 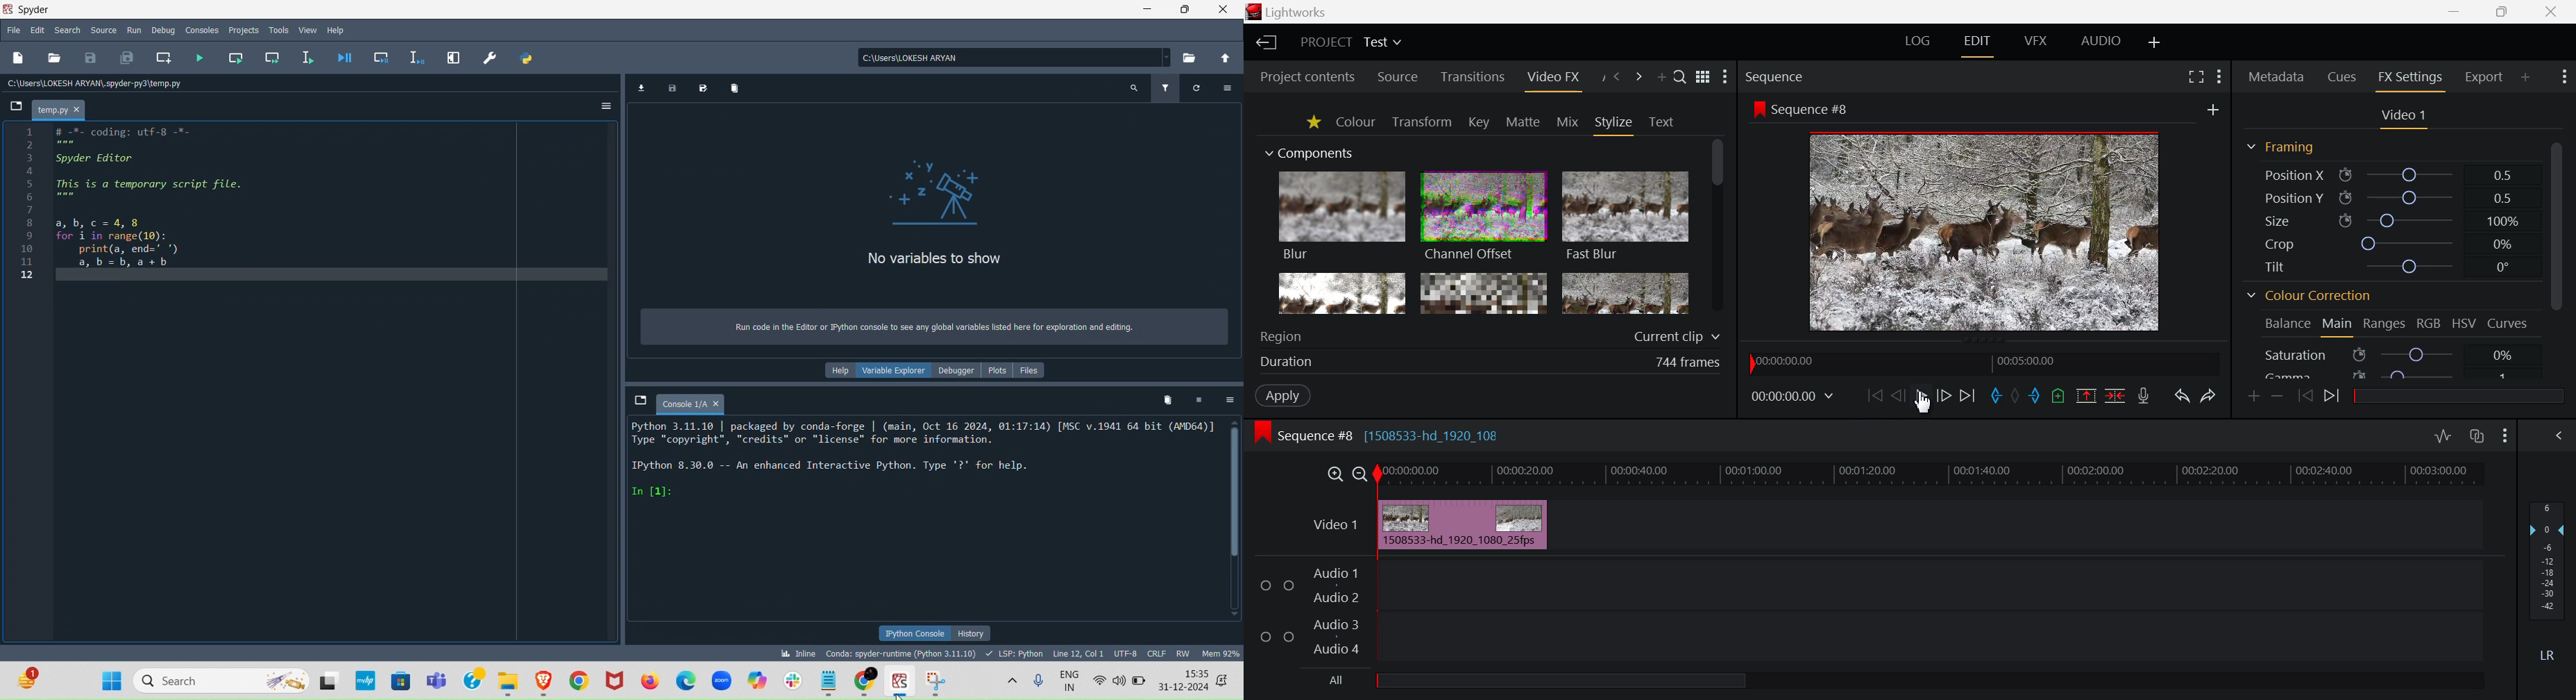 I want to click on Close, so click(x=2554, y=12).